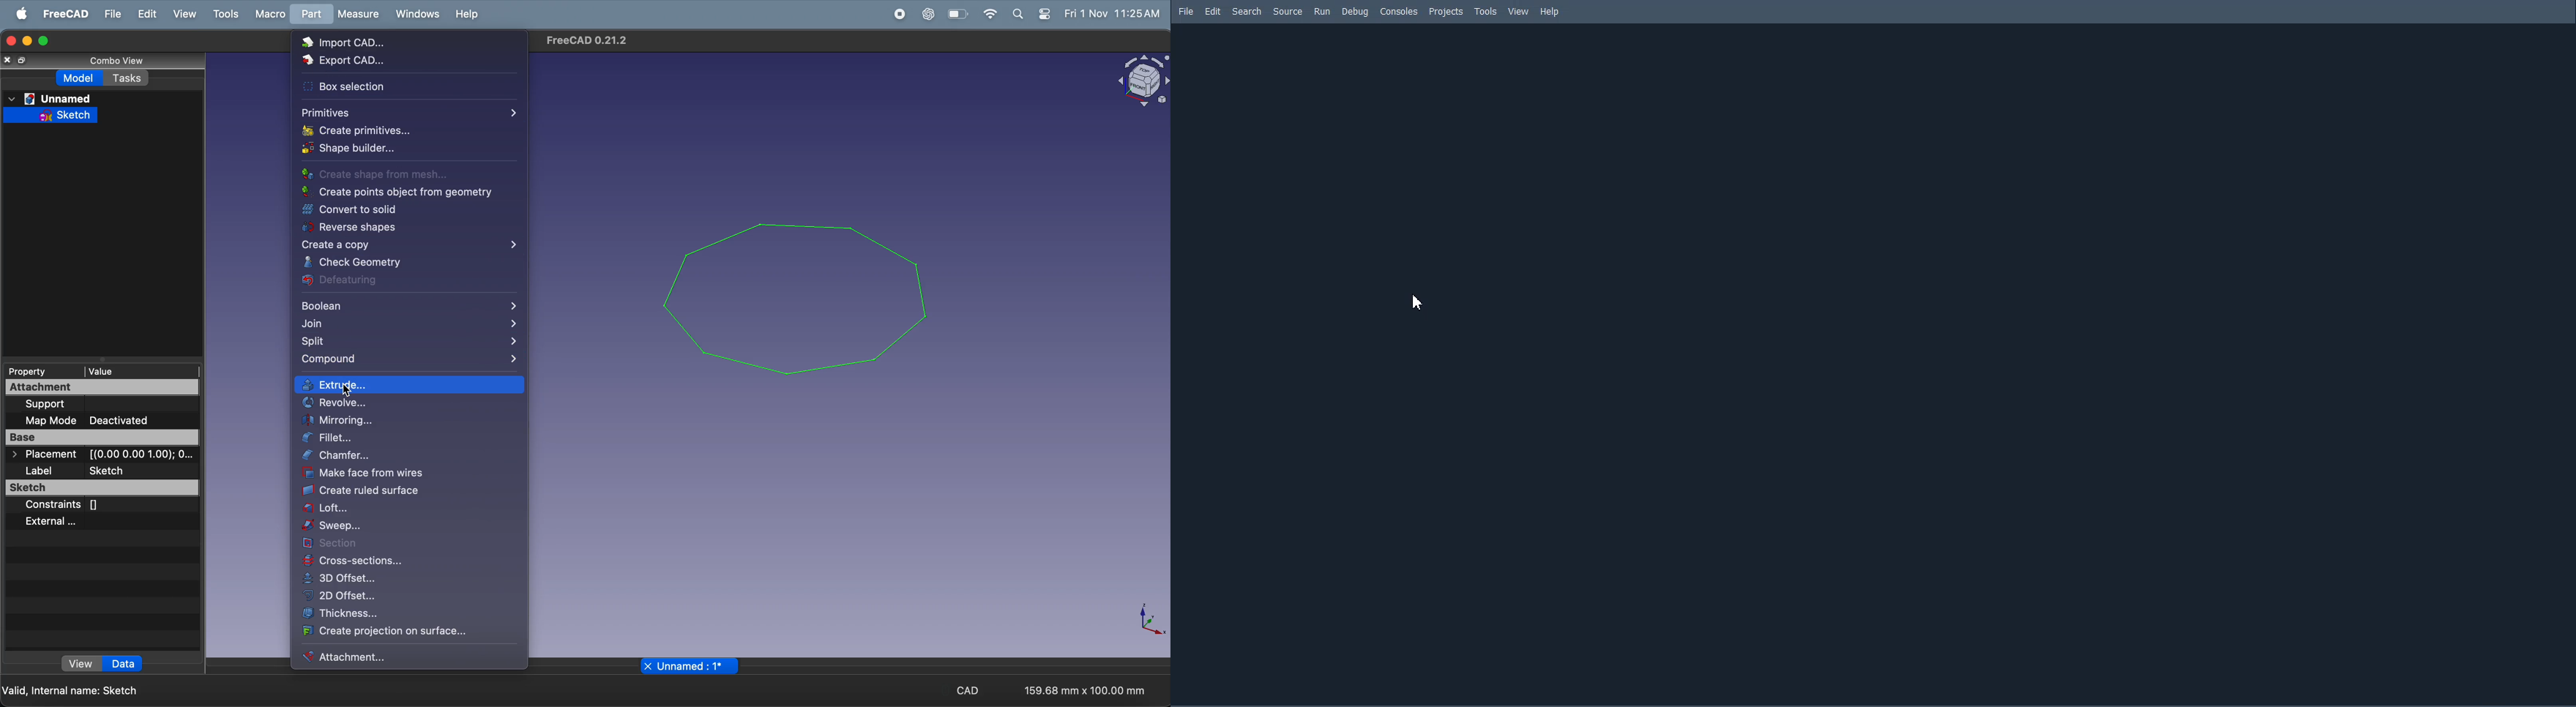  Describe the element at coordinates (103, 487) in the screenshot. I see `sketch` at that location.